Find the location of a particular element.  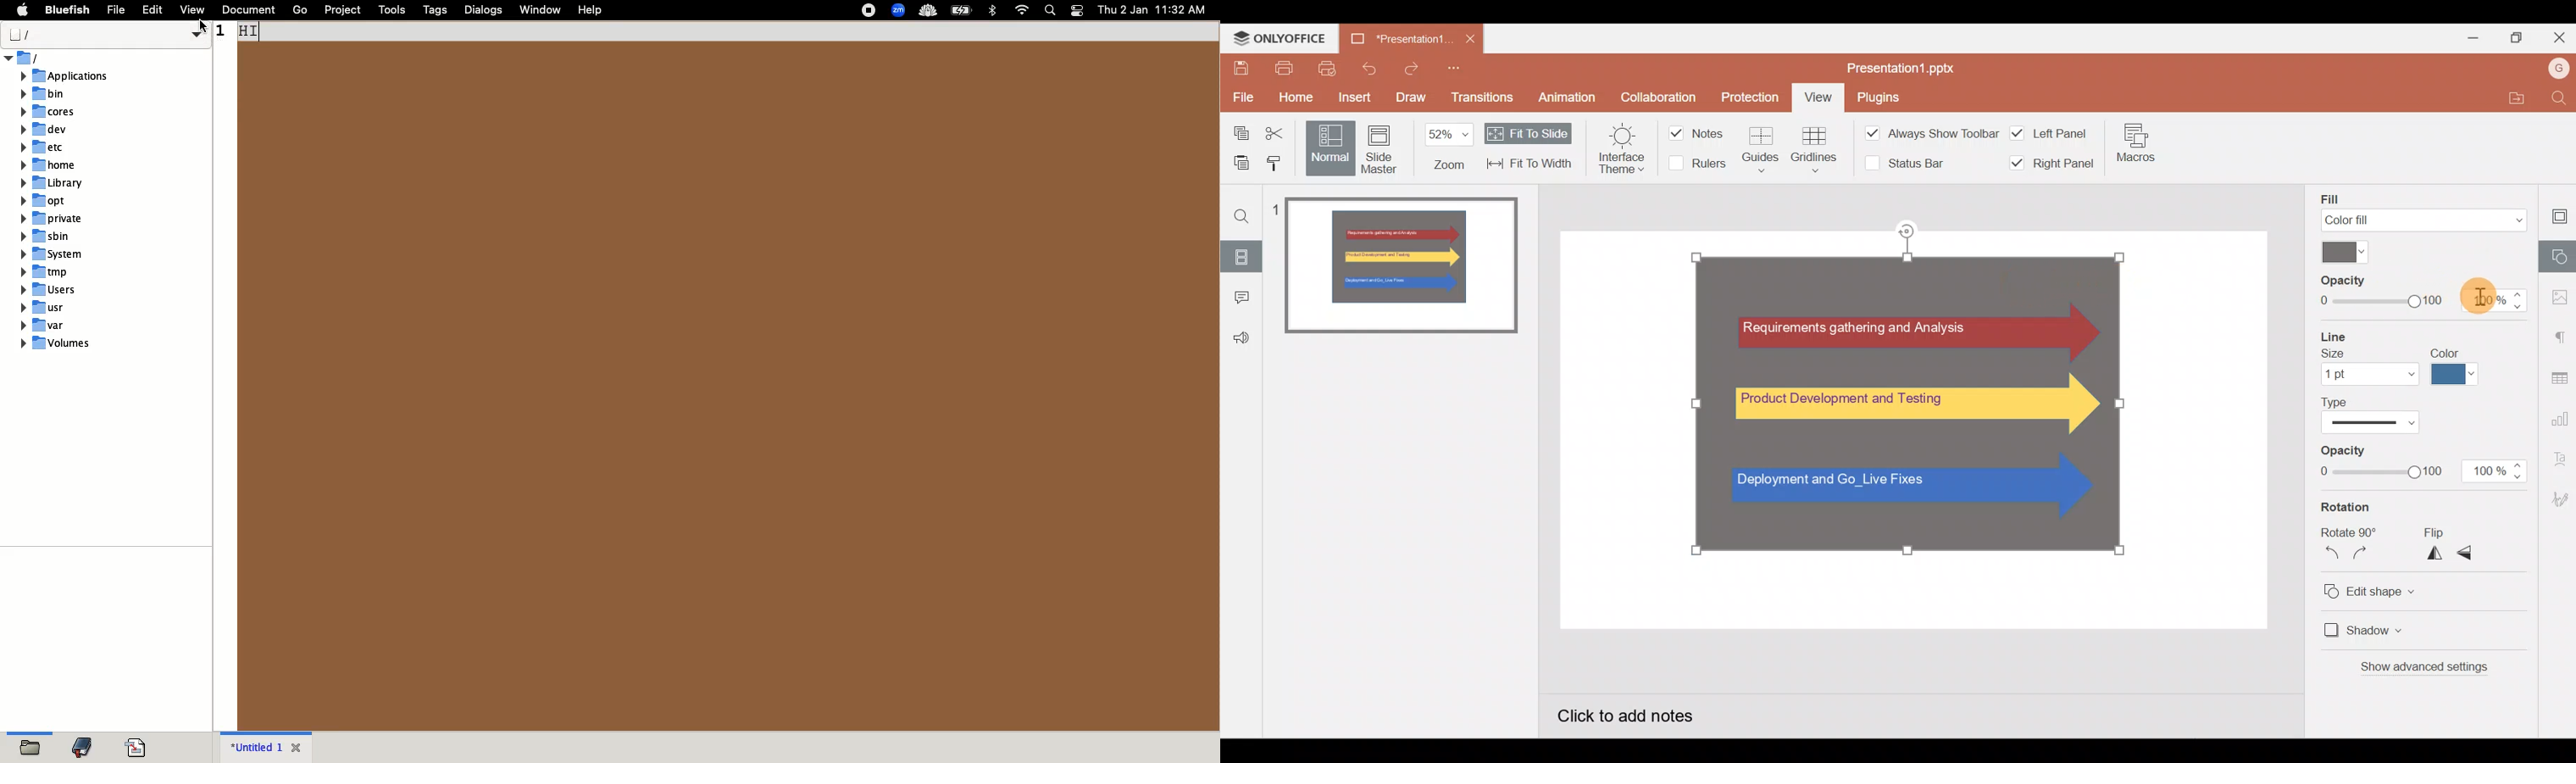

Click to add notes is located at coordinates (1641, 714).